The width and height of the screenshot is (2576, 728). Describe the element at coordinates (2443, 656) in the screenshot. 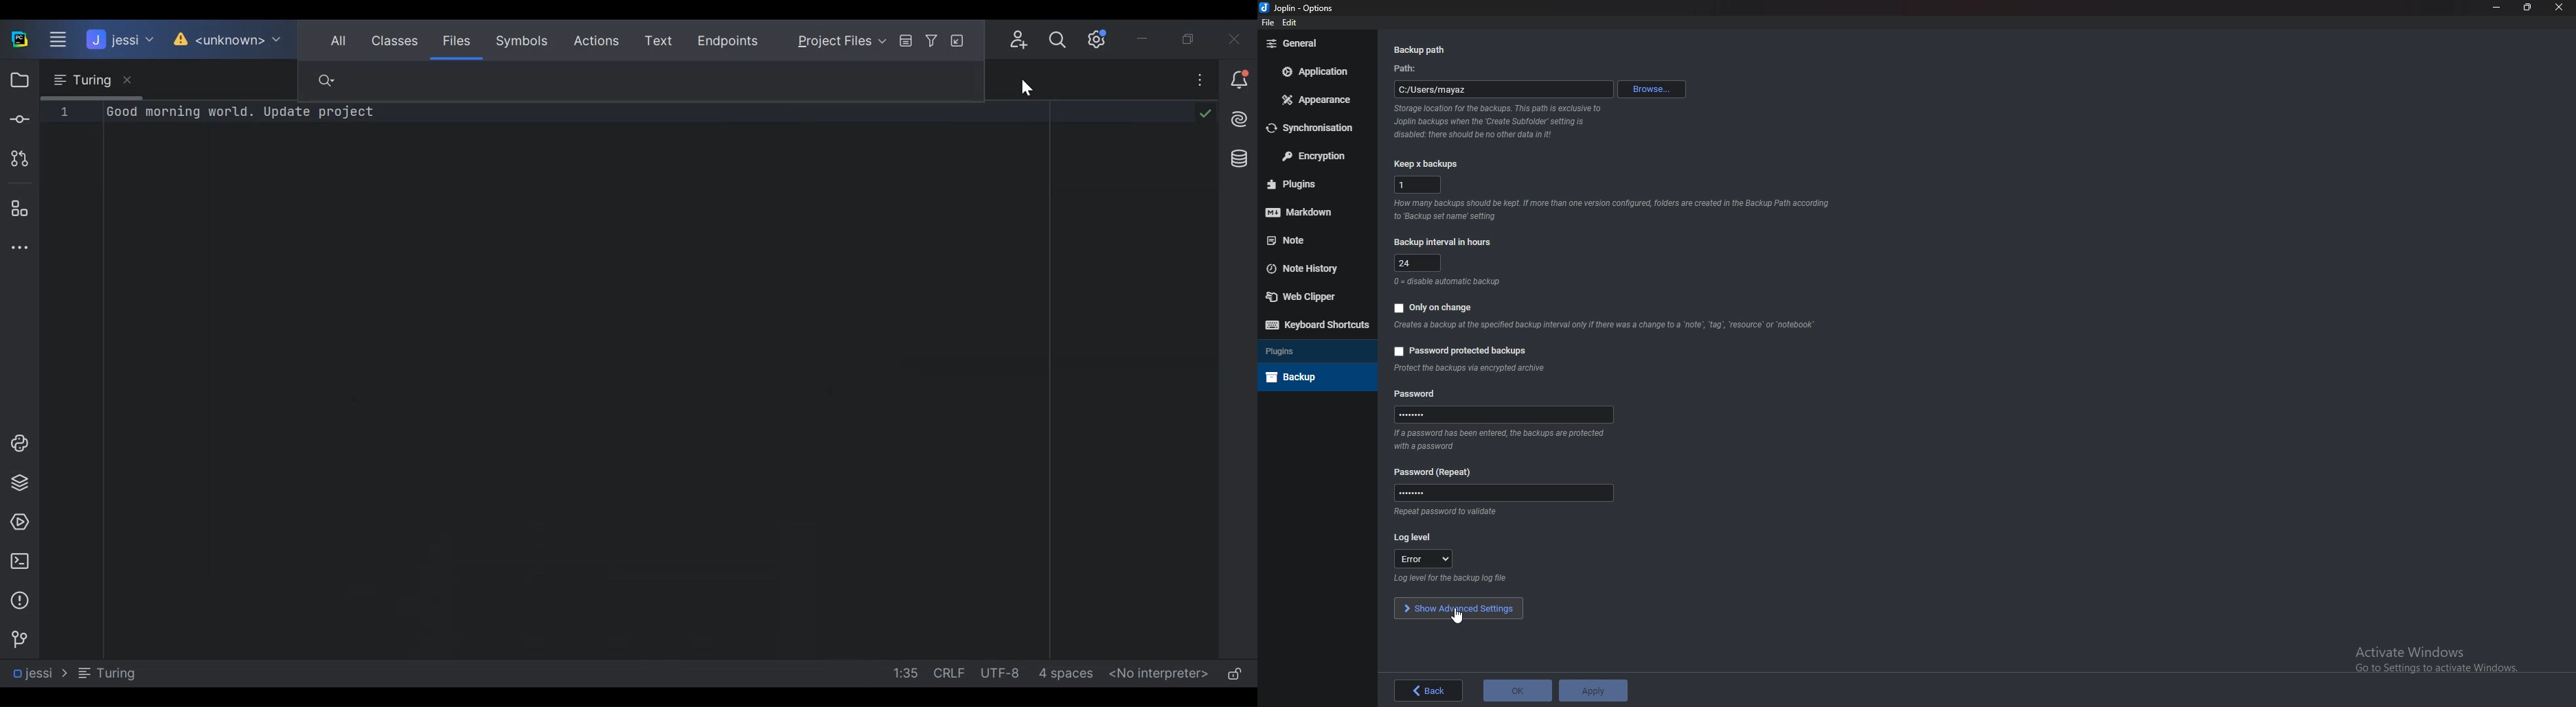

I see `activate windows` at that location.